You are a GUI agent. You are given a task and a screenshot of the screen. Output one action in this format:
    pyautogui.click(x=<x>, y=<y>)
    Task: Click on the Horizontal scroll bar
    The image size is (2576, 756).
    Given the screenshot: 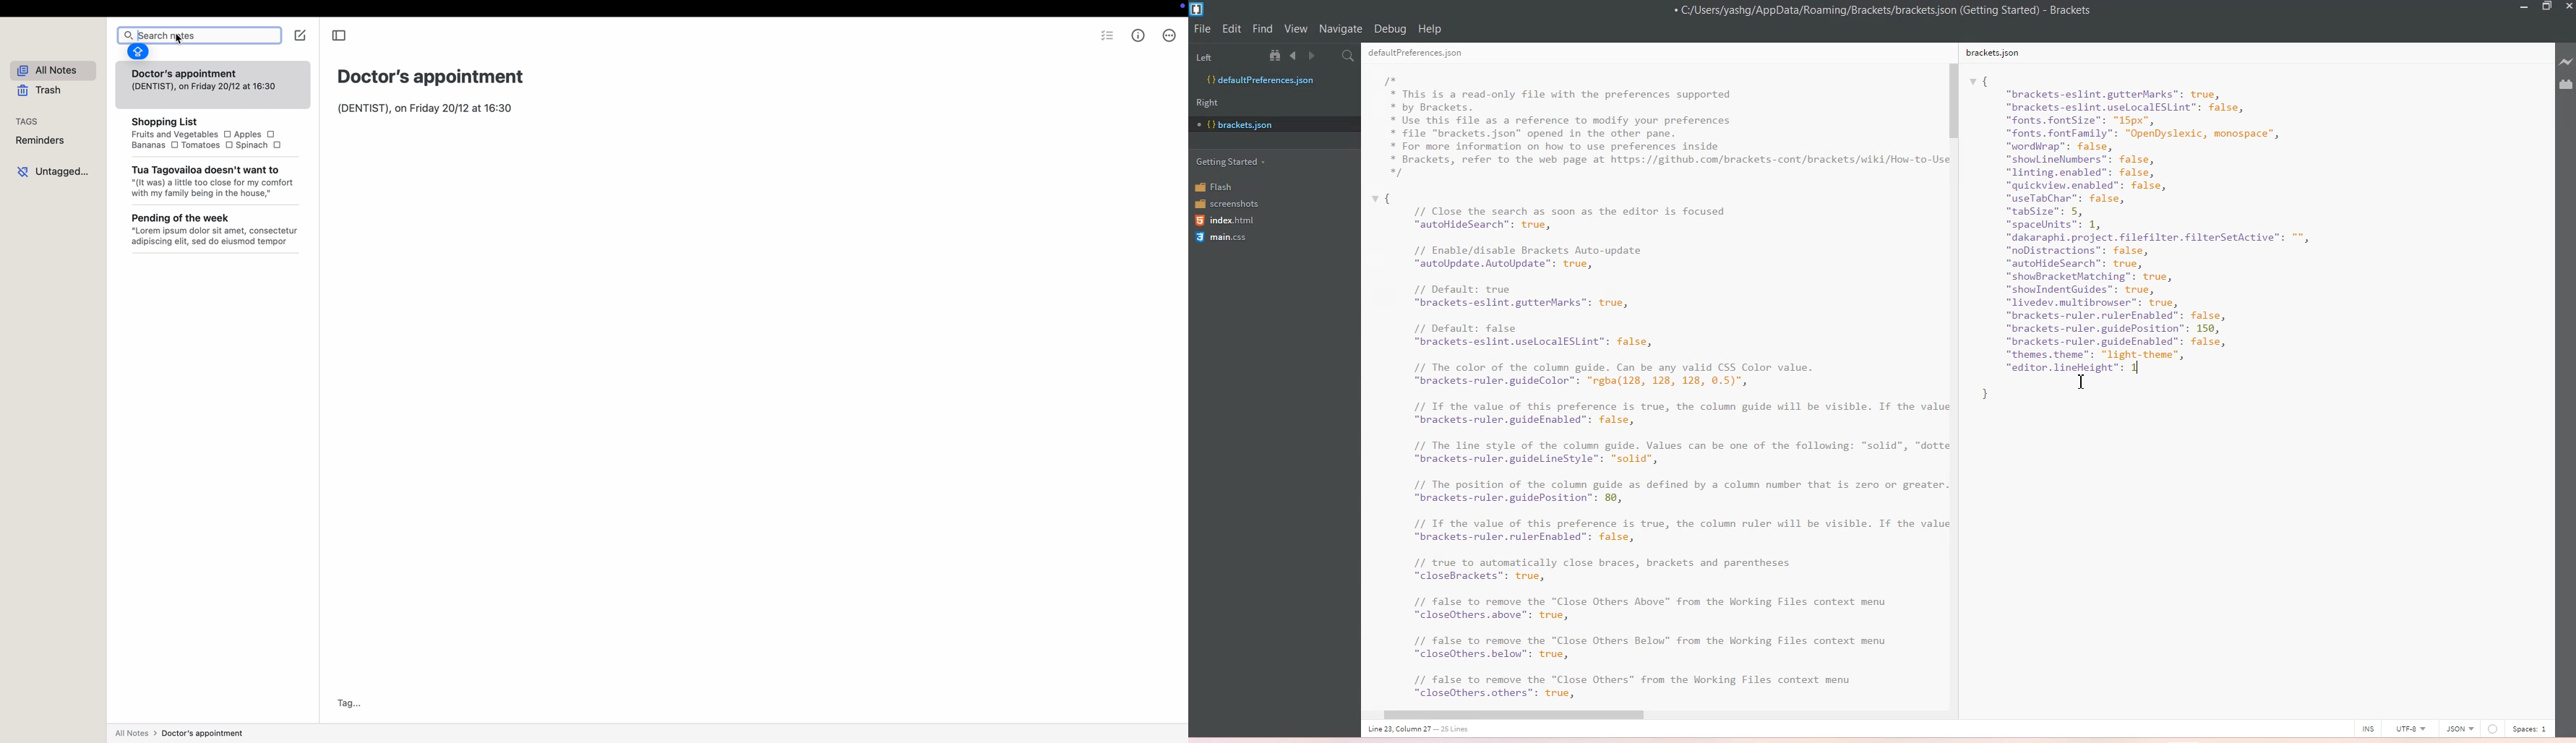 What is the action you would take?
    pyautogui.click(x=1647, y=716)
    